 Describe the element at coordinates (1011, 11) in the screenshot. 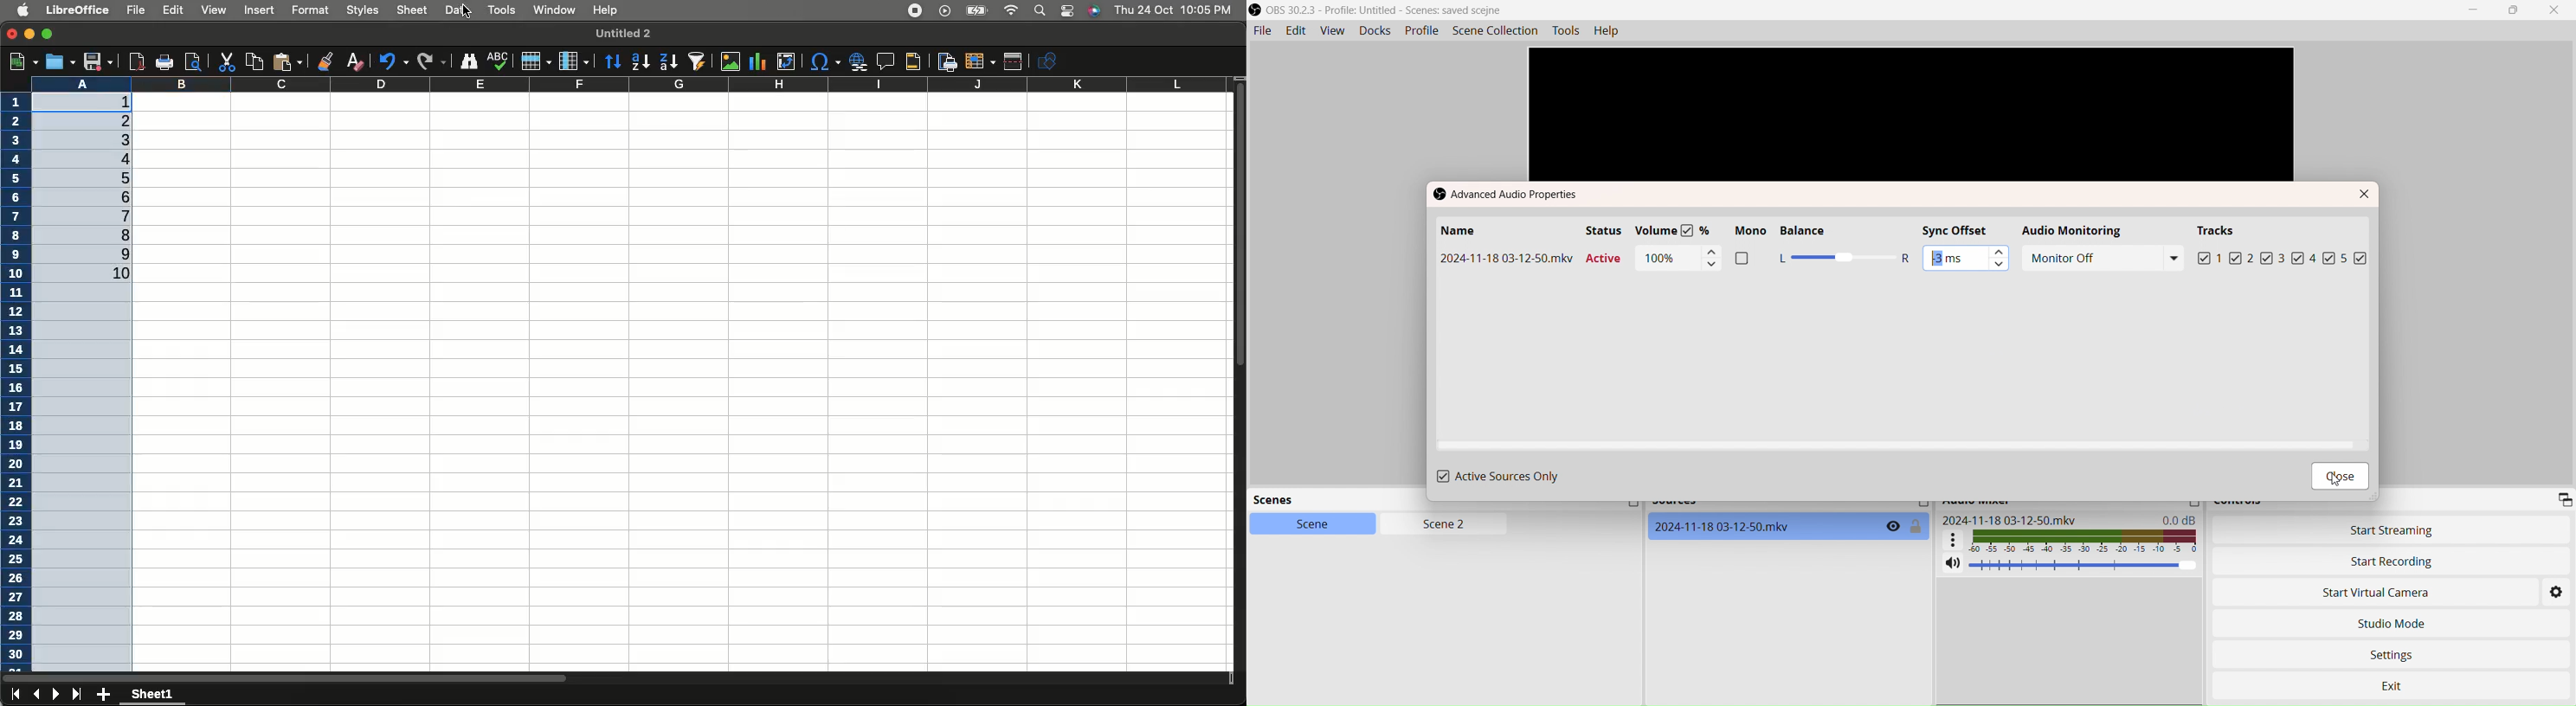

I see `Internet` at that location.